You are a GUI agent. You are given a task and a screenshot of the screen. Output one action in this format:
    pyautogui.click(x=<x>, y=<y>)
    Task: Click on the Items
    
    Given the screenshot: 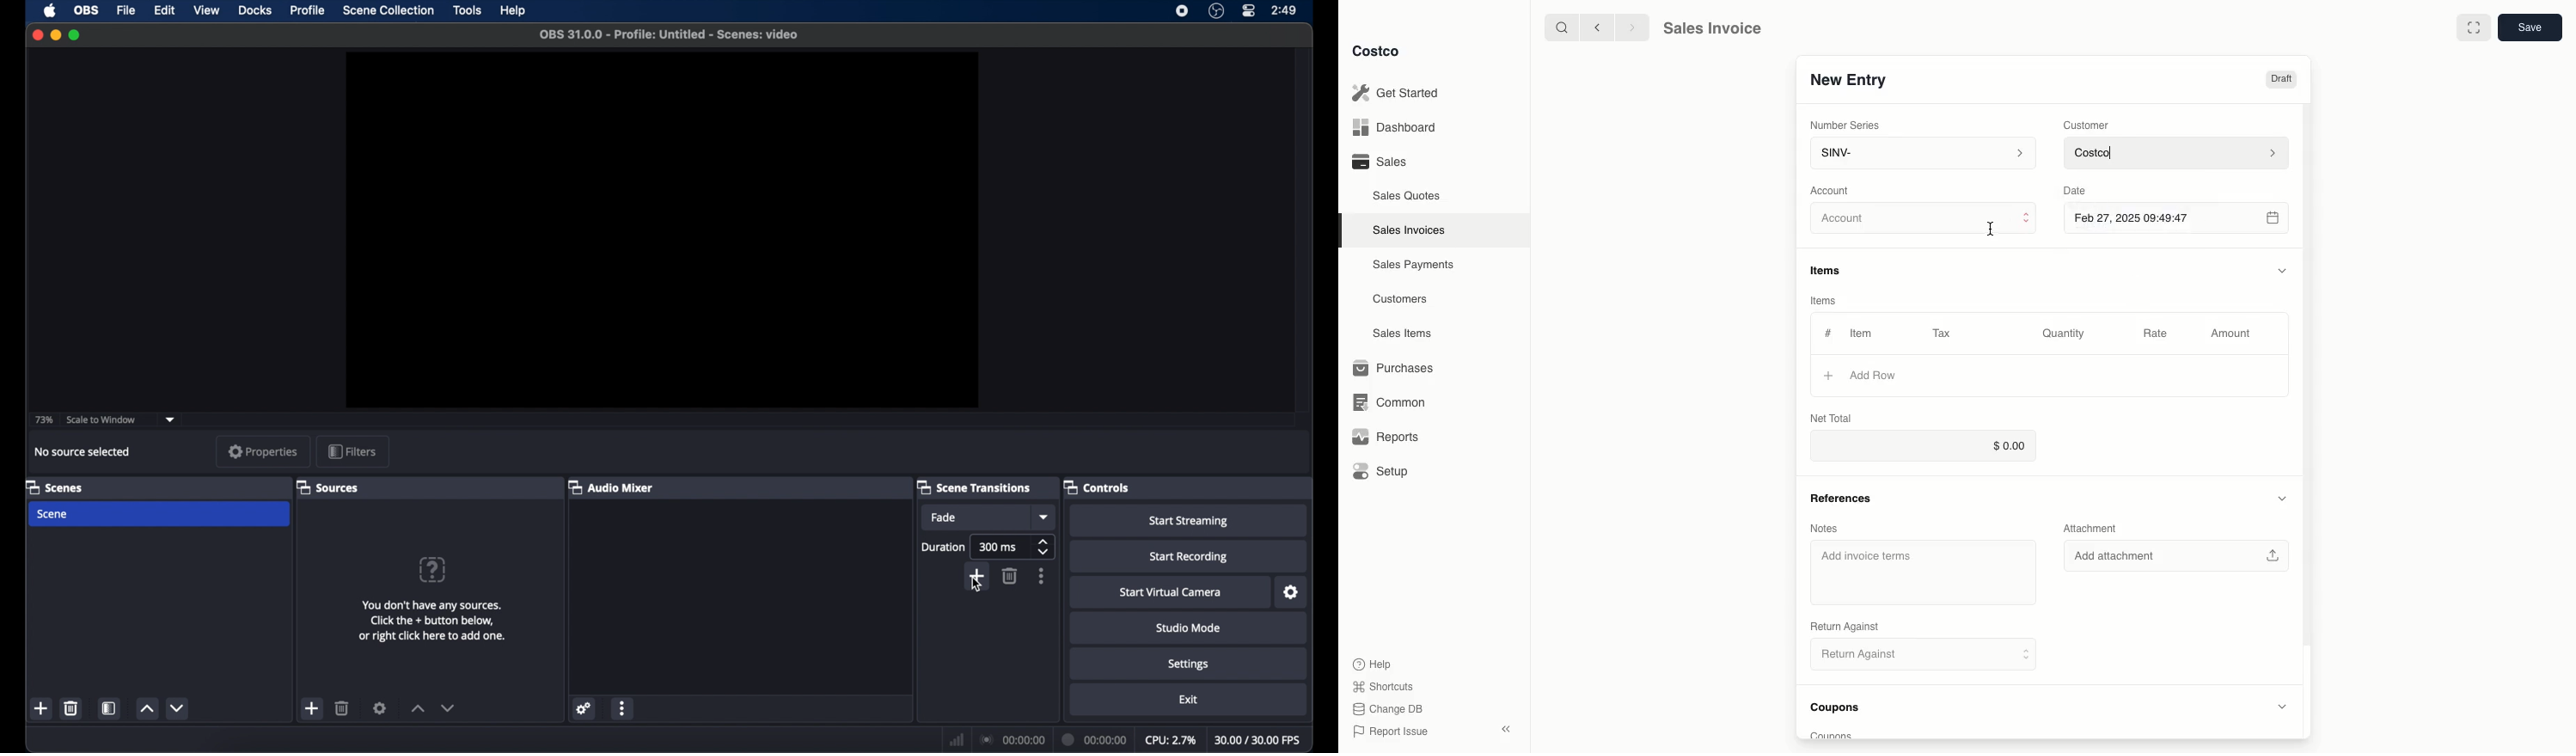 What is the action you would take?
    pyautogui.click(x=1832, y=272)
    